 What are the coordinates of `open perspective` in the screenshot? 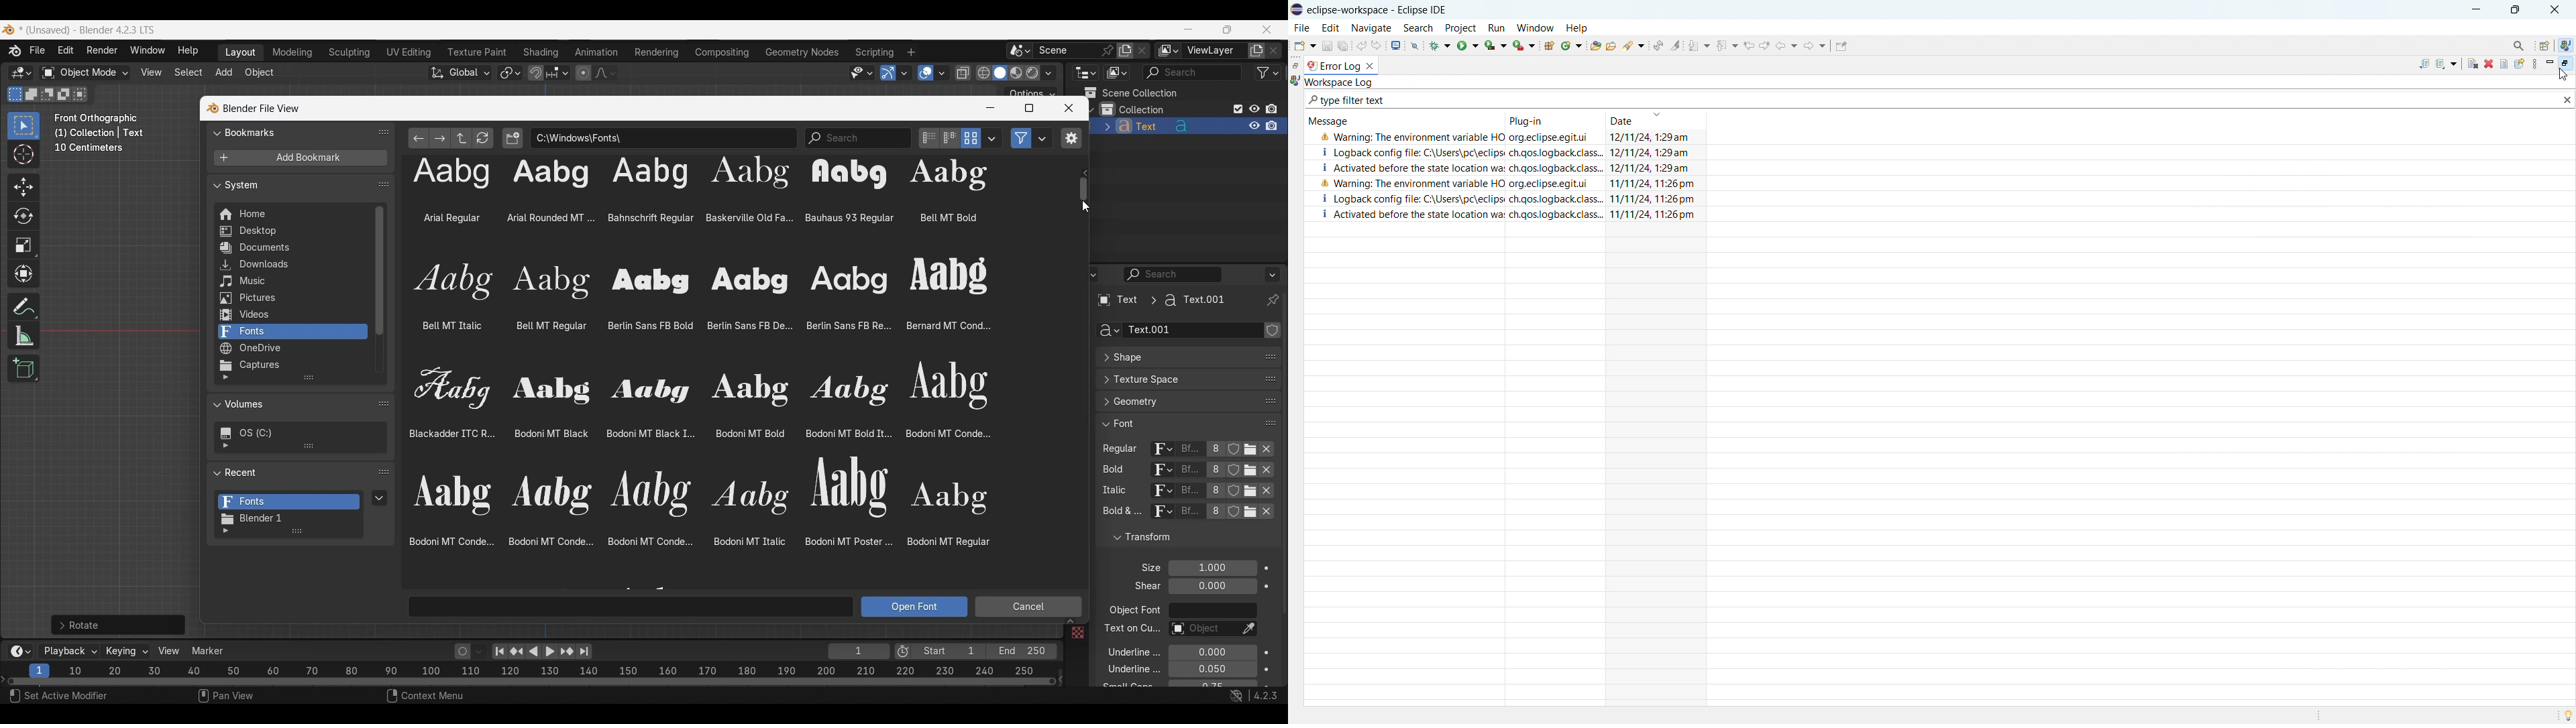 It's located at (2543, 46).